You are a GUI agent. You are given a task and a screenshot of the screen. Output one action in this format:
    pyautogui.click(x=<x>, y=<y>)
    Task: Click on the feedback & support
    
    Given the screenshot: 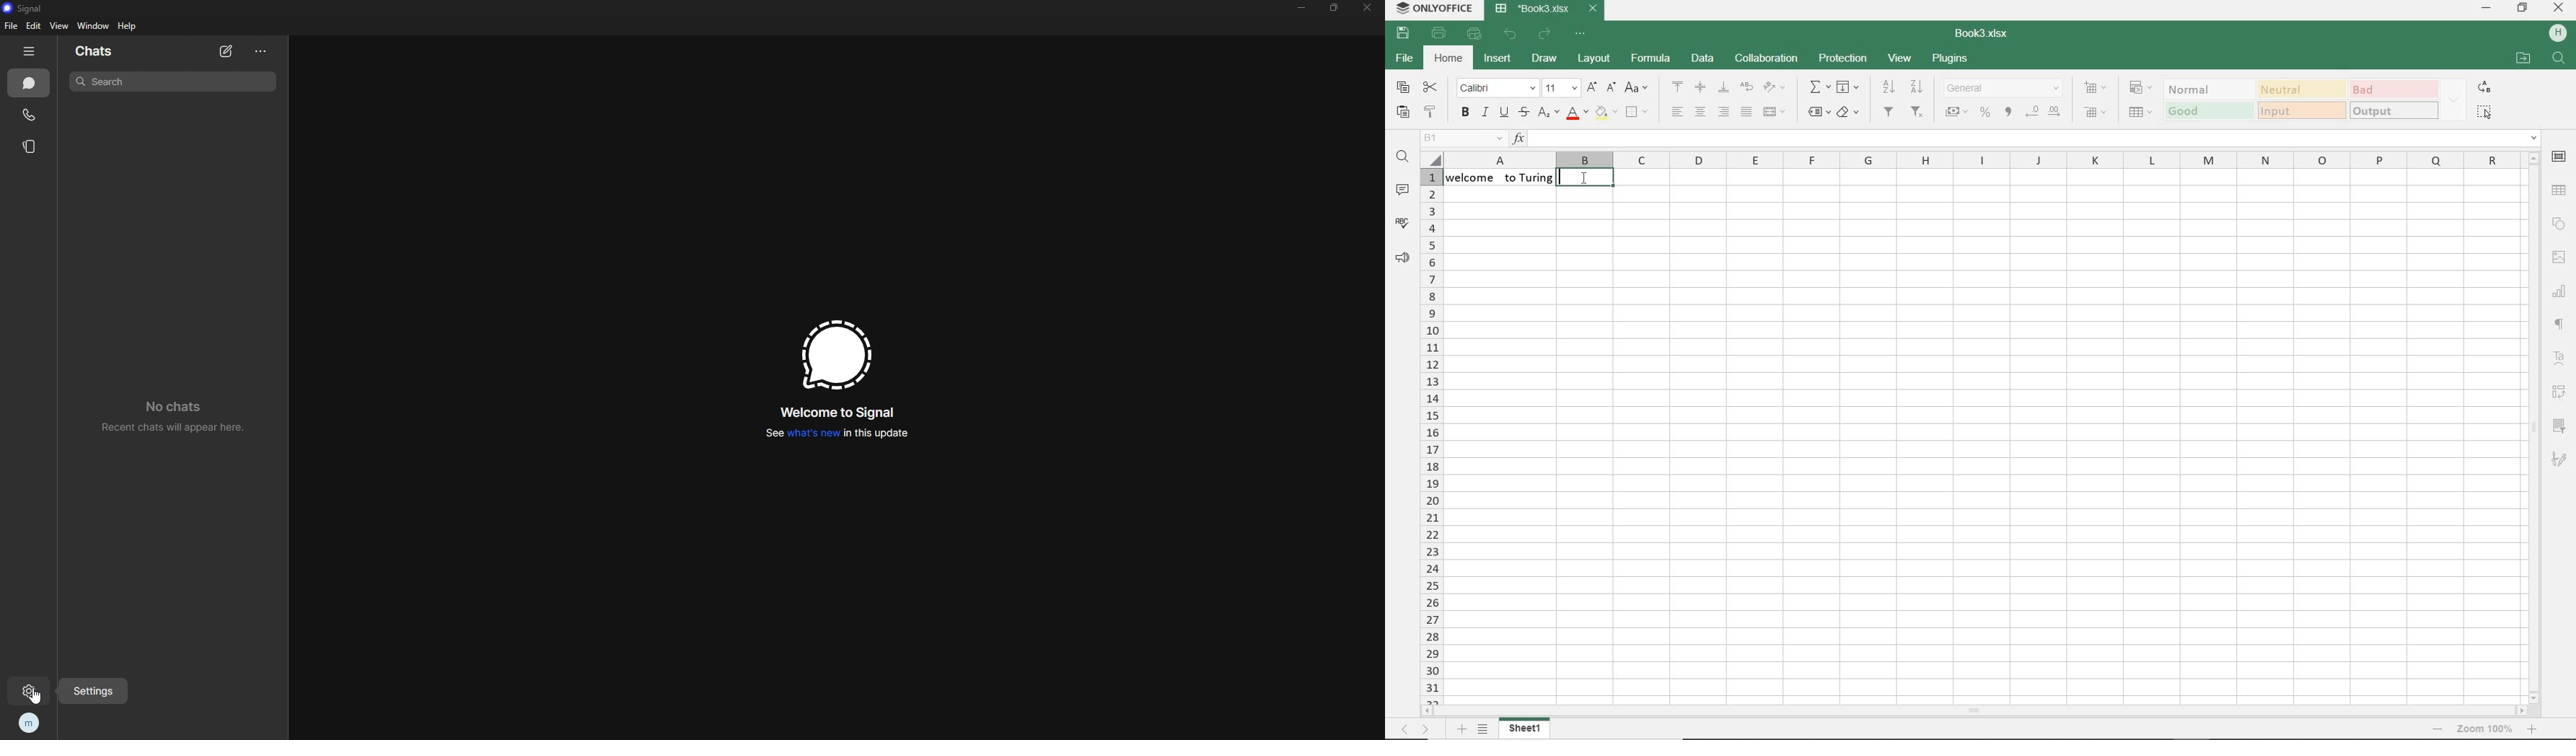 What is the action you would take?
    pyautogui.click(x=1401, y=259)
    